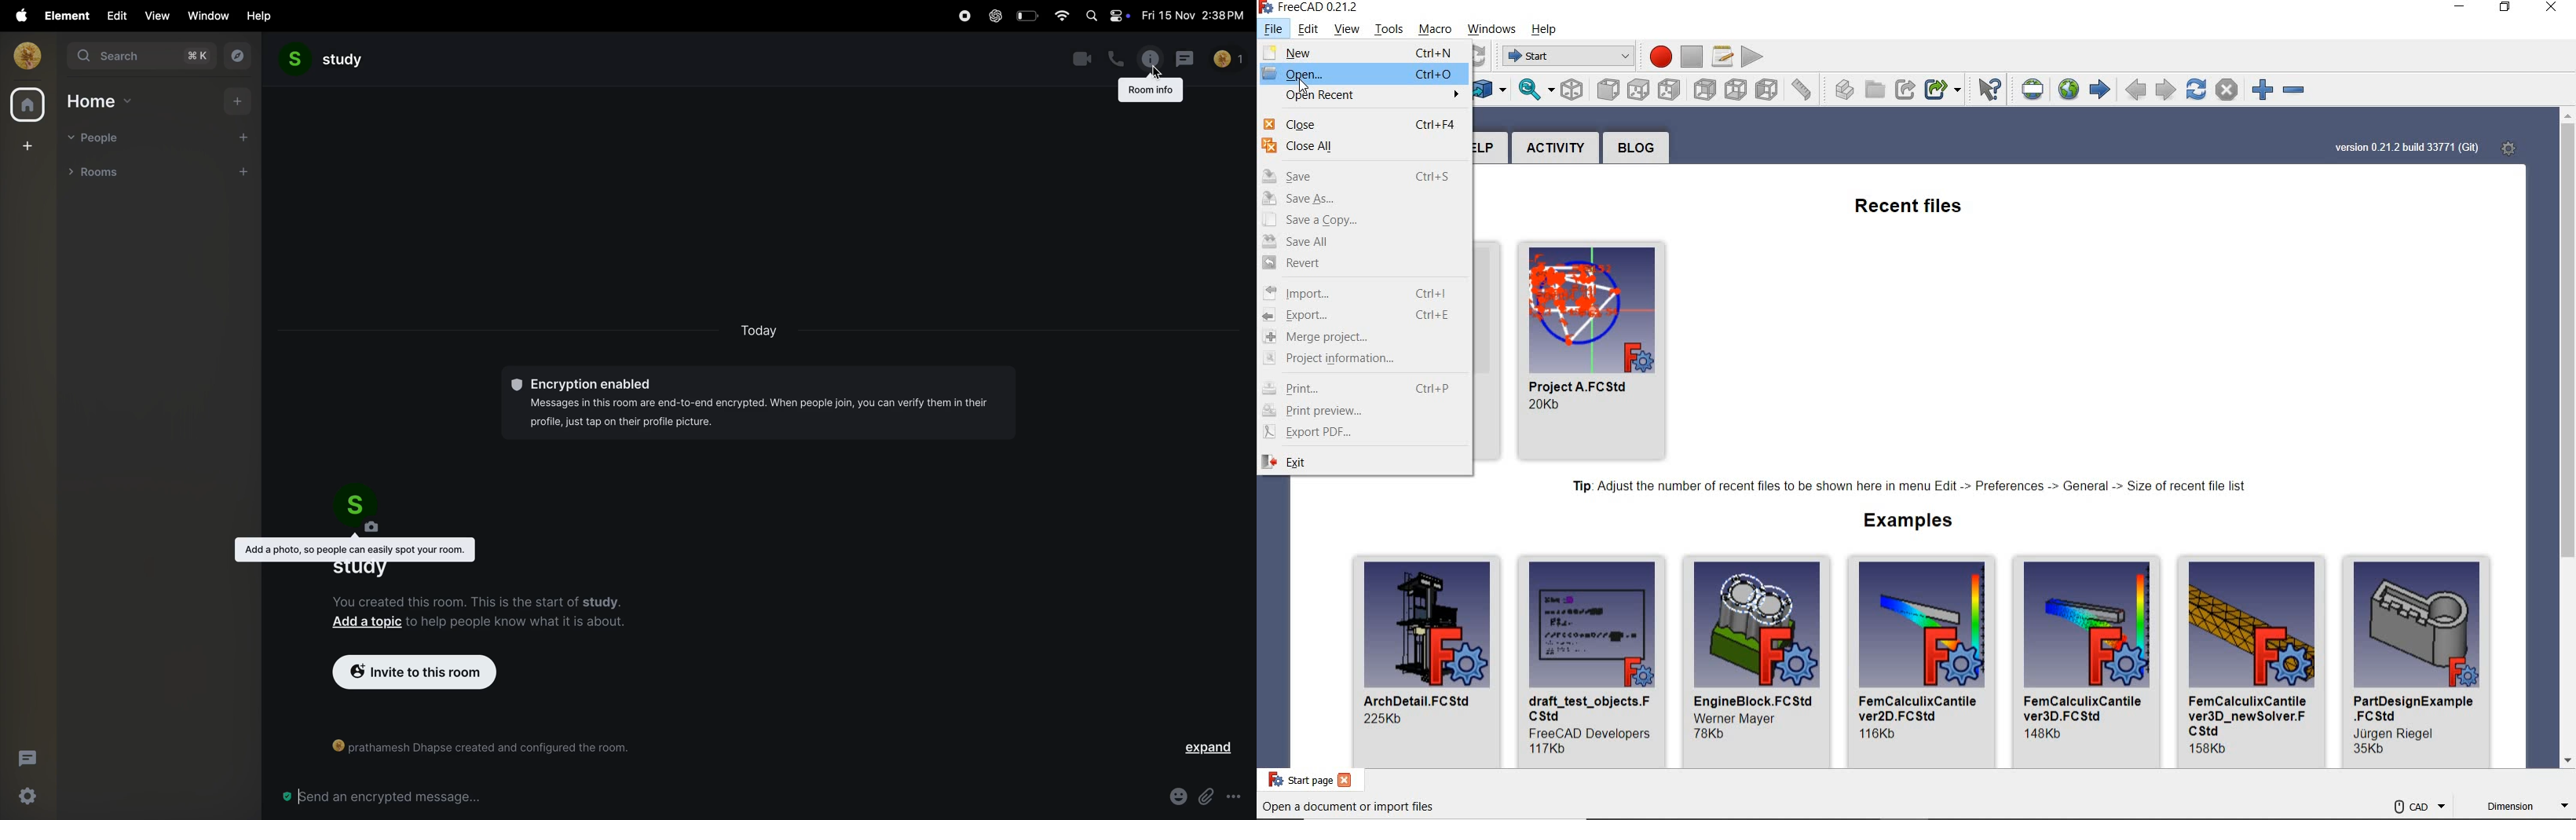 This screenshot has width=2576, height=840. What do you see at coordinates (1905, 90) in the screenshot?
I see `MAKE LINK` at bounding box center [1905, 90].